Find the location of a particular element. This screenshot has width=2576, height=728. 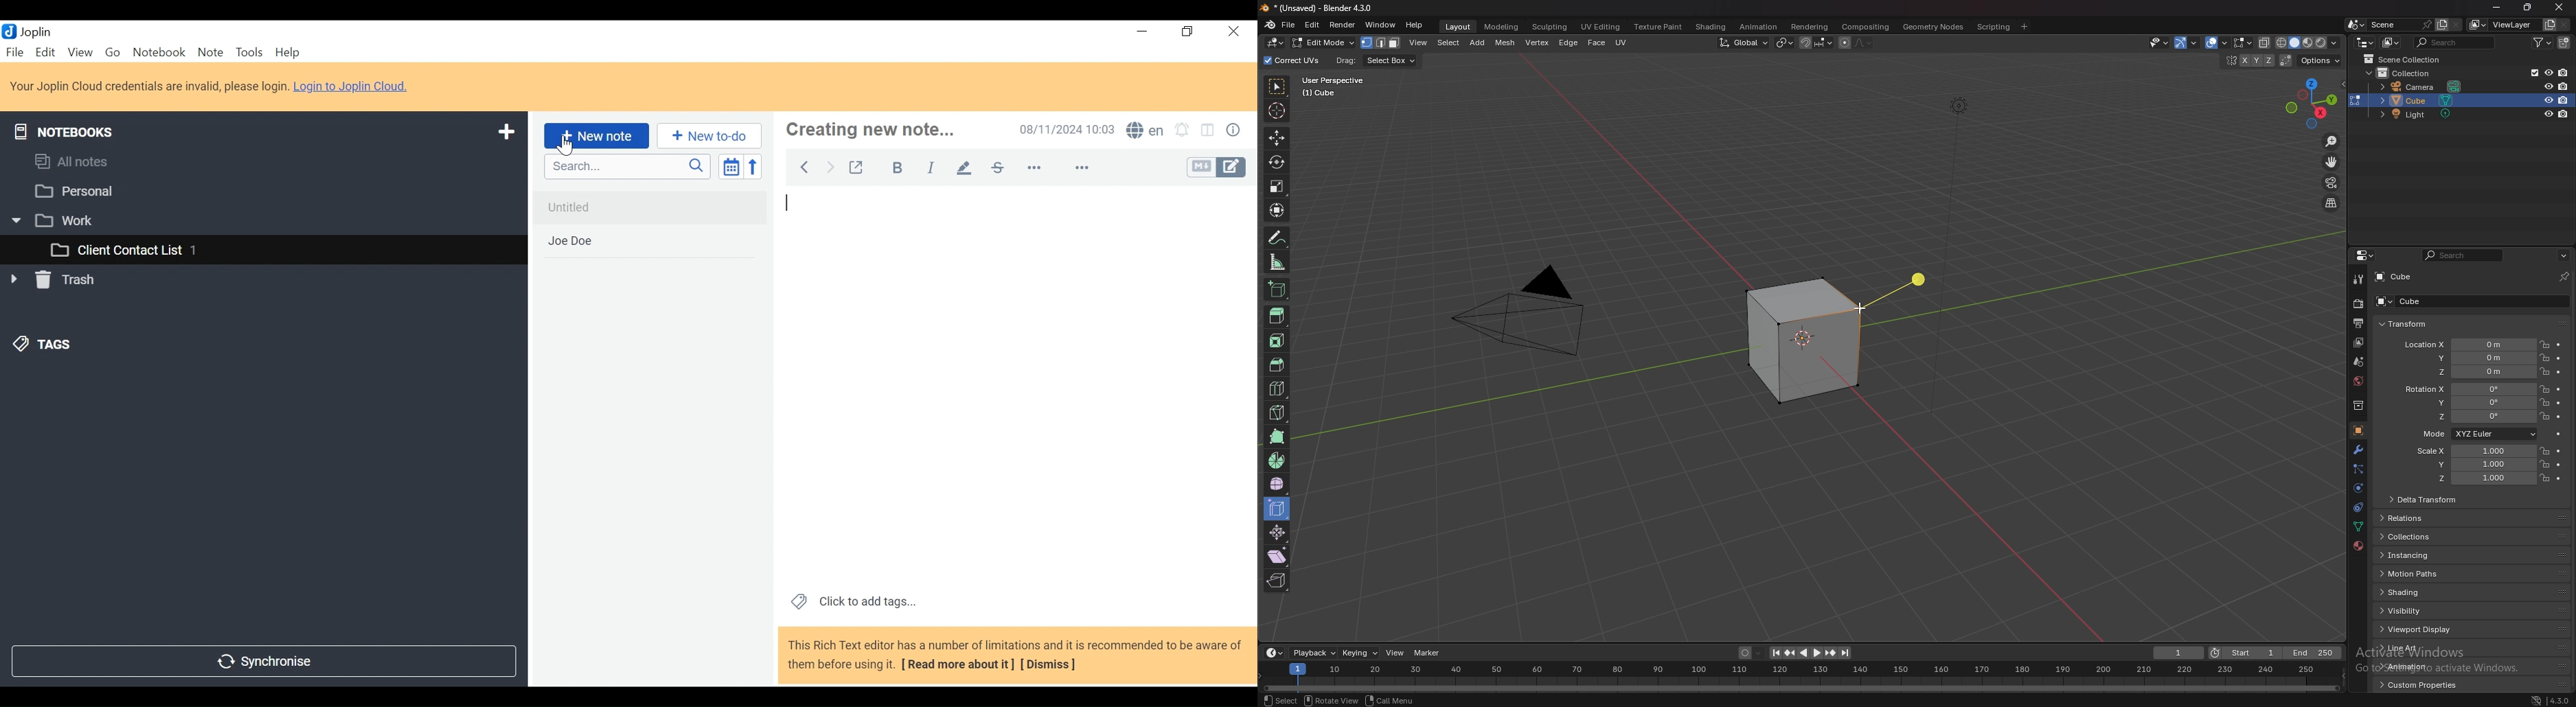

collections is located at coordinates (2413, 537).